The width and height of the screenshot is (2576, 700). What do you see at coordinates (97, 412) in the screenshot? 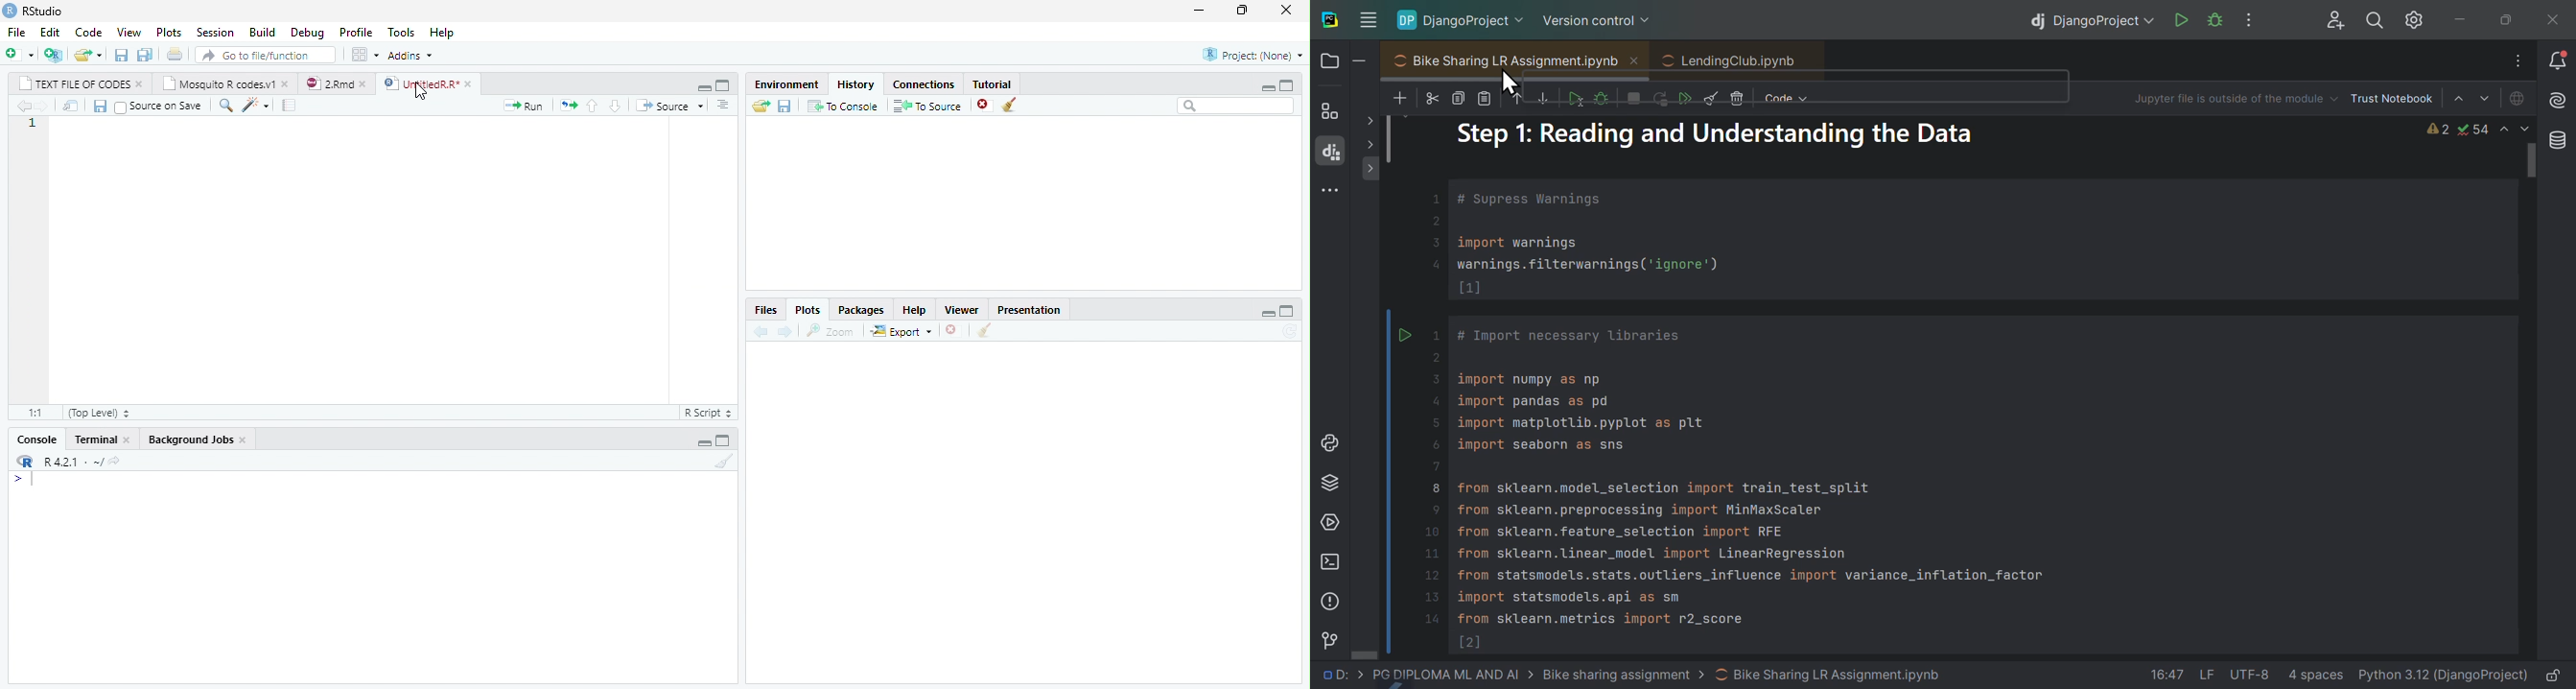
I see `top level` at bounding box center [97, 412].